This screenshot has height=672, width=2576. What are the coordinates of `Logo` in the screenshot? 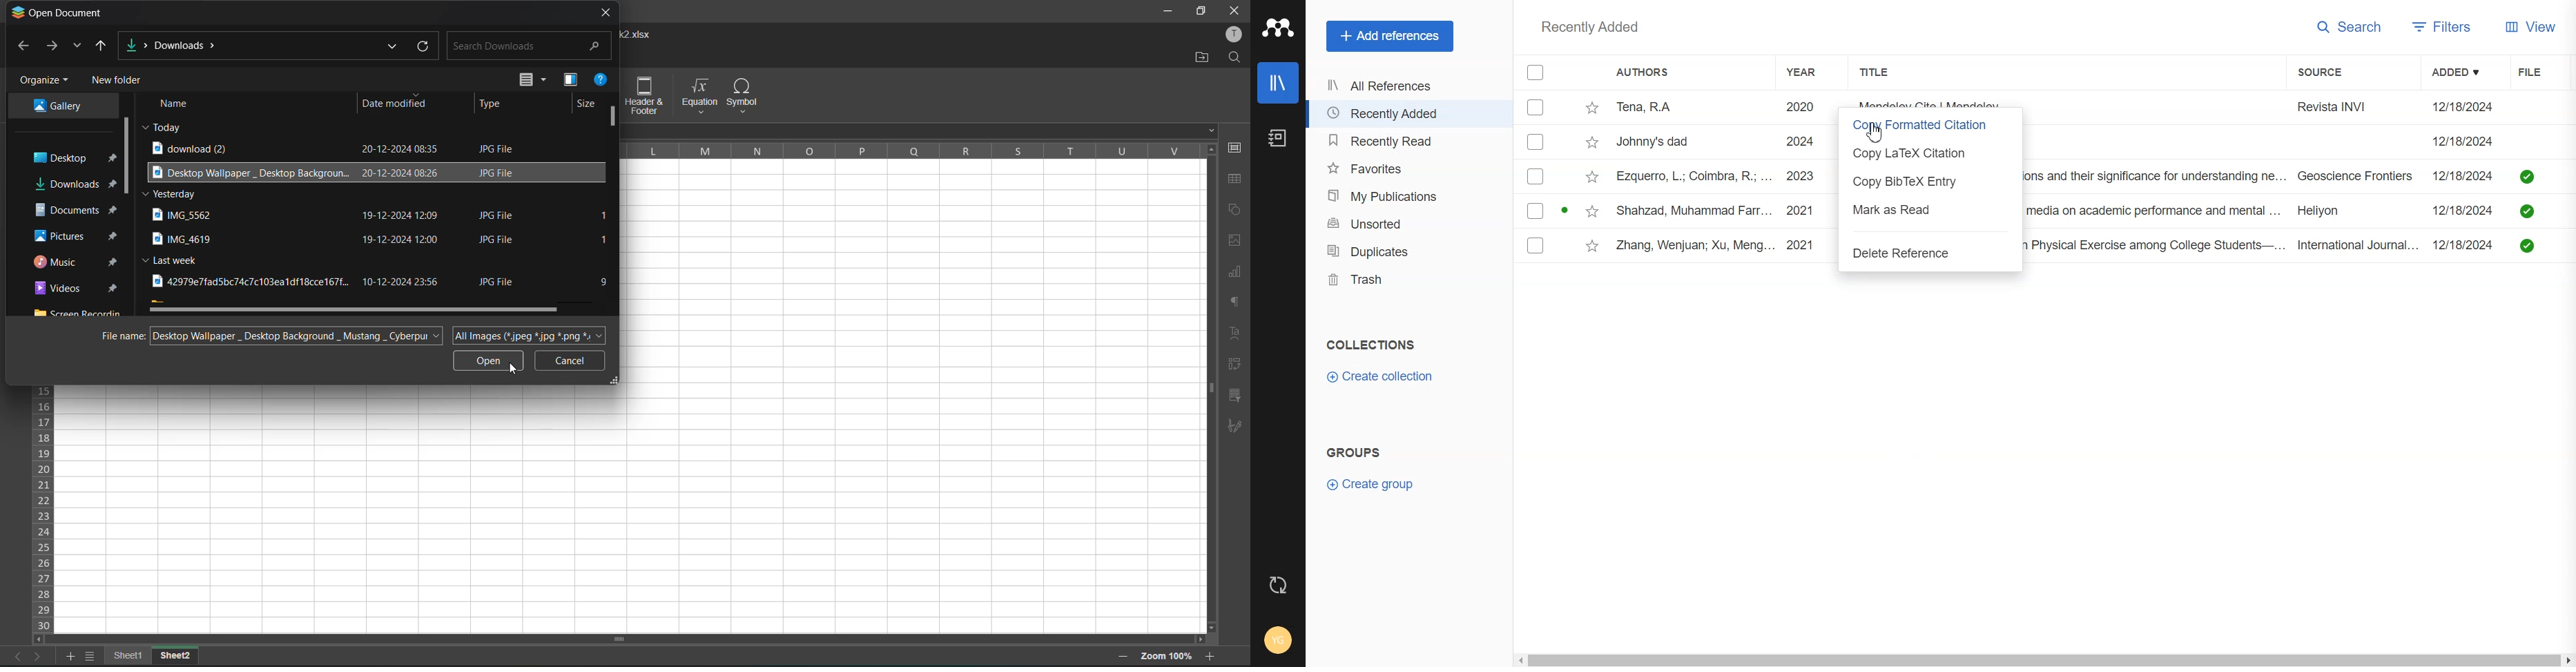 It's located at (1277, 28).